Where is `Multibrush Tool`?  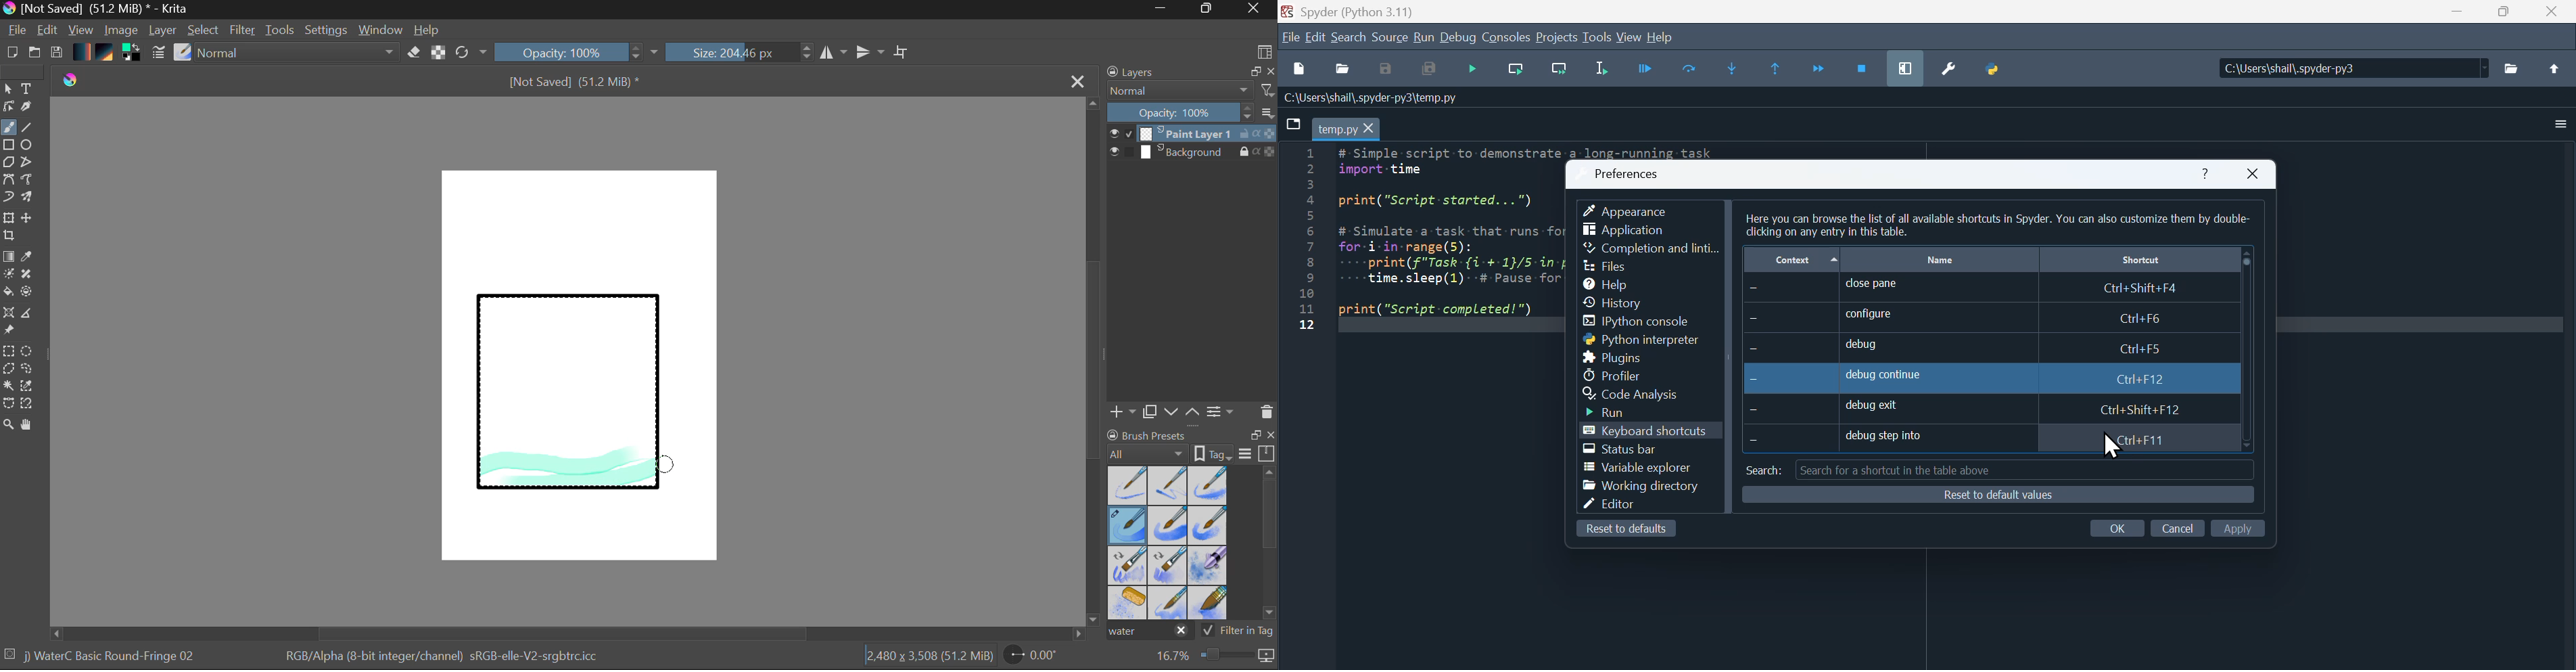
Multibrush Tool is located at coordinates (28, 198).